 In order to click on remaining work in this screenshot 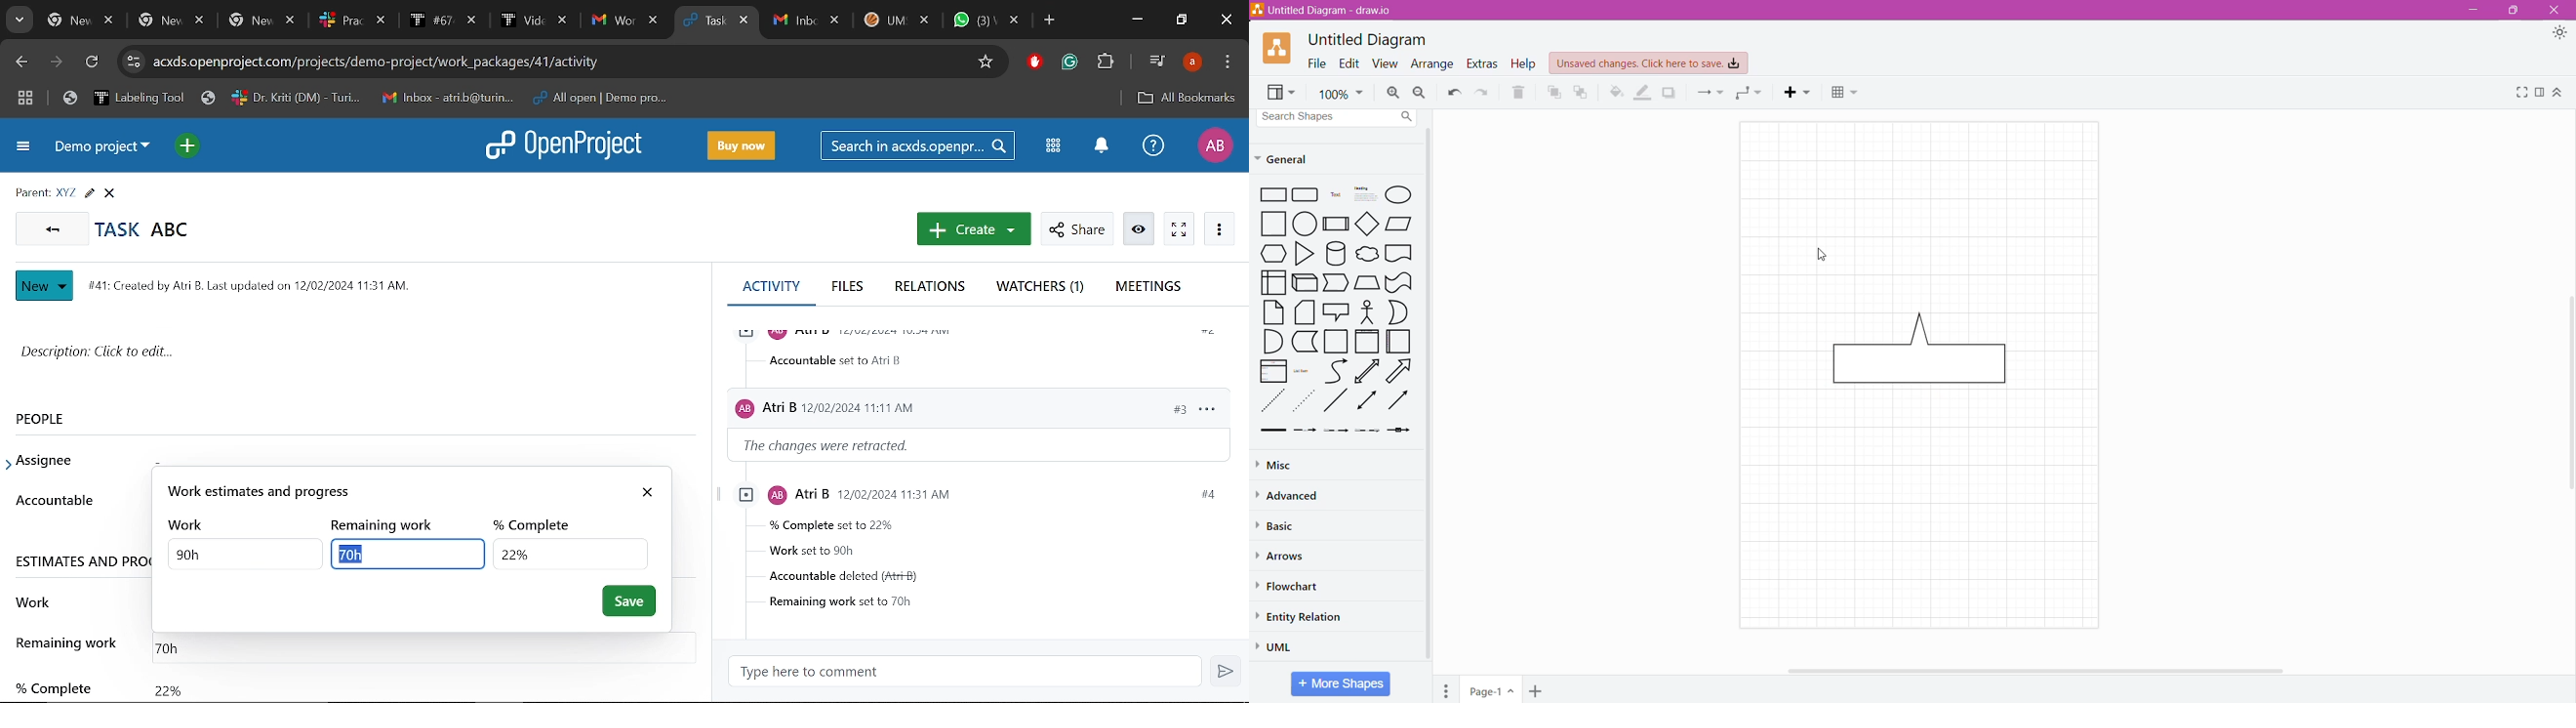, I will do `click(389, 524)`.